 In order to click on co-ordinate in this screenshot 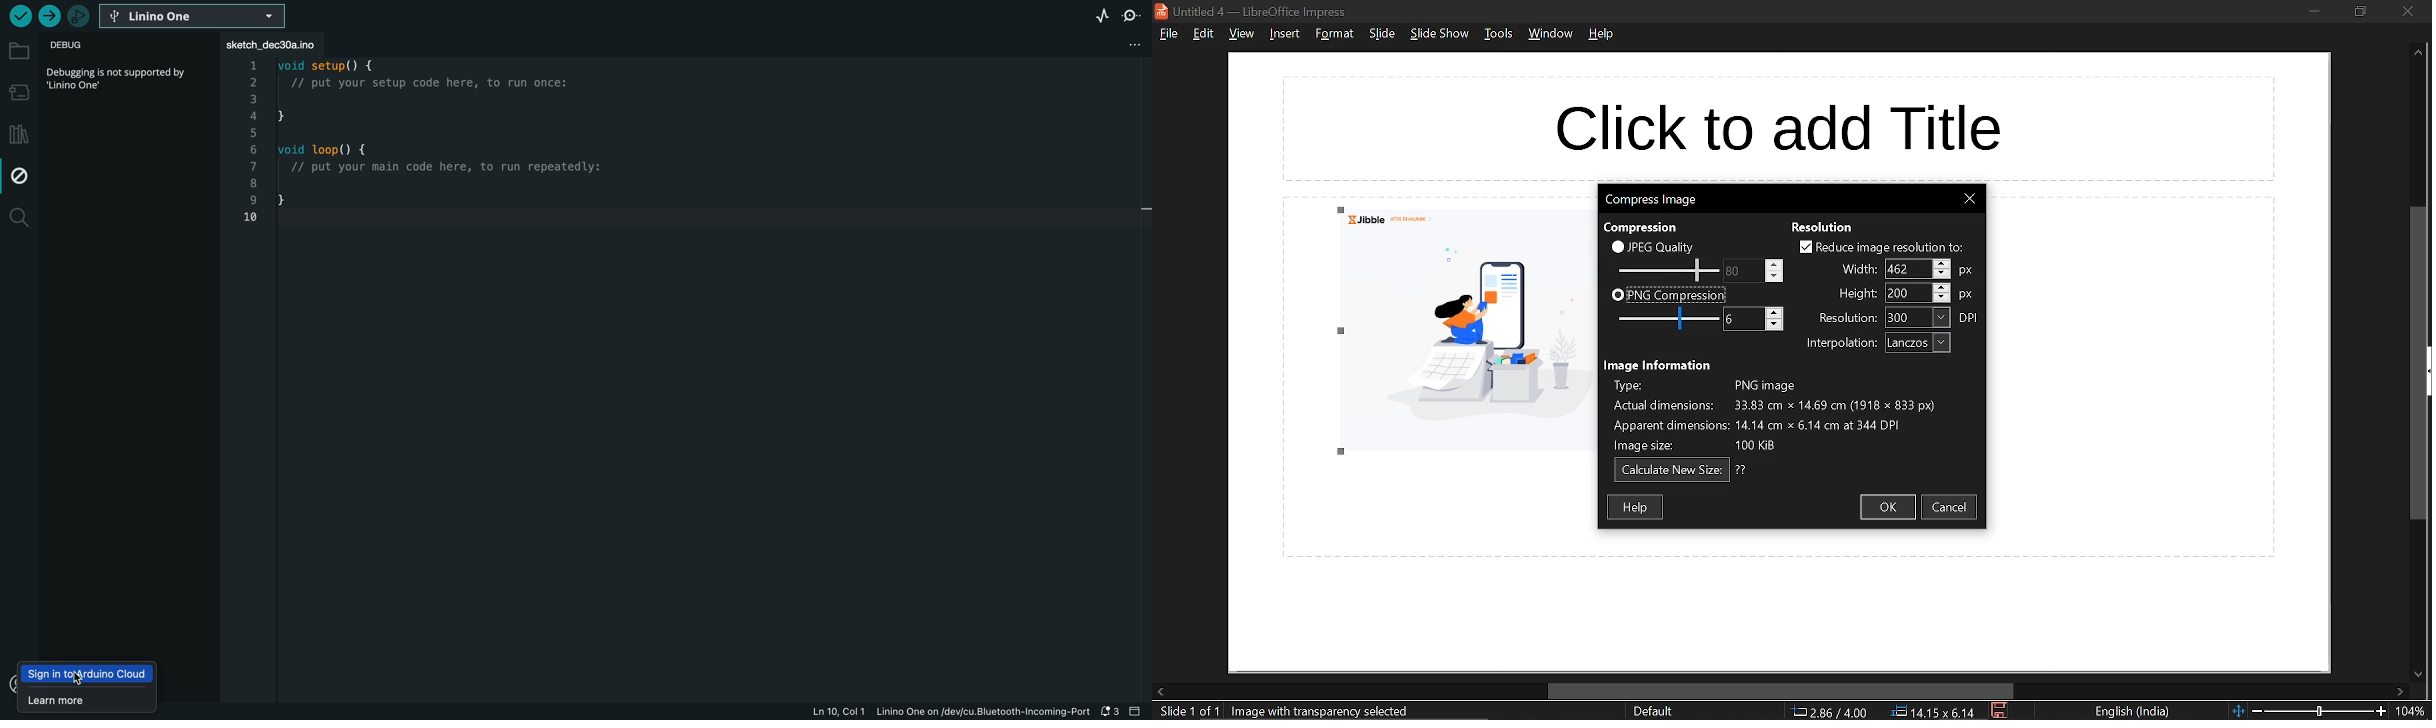, I will do `click(1830, 711)`.